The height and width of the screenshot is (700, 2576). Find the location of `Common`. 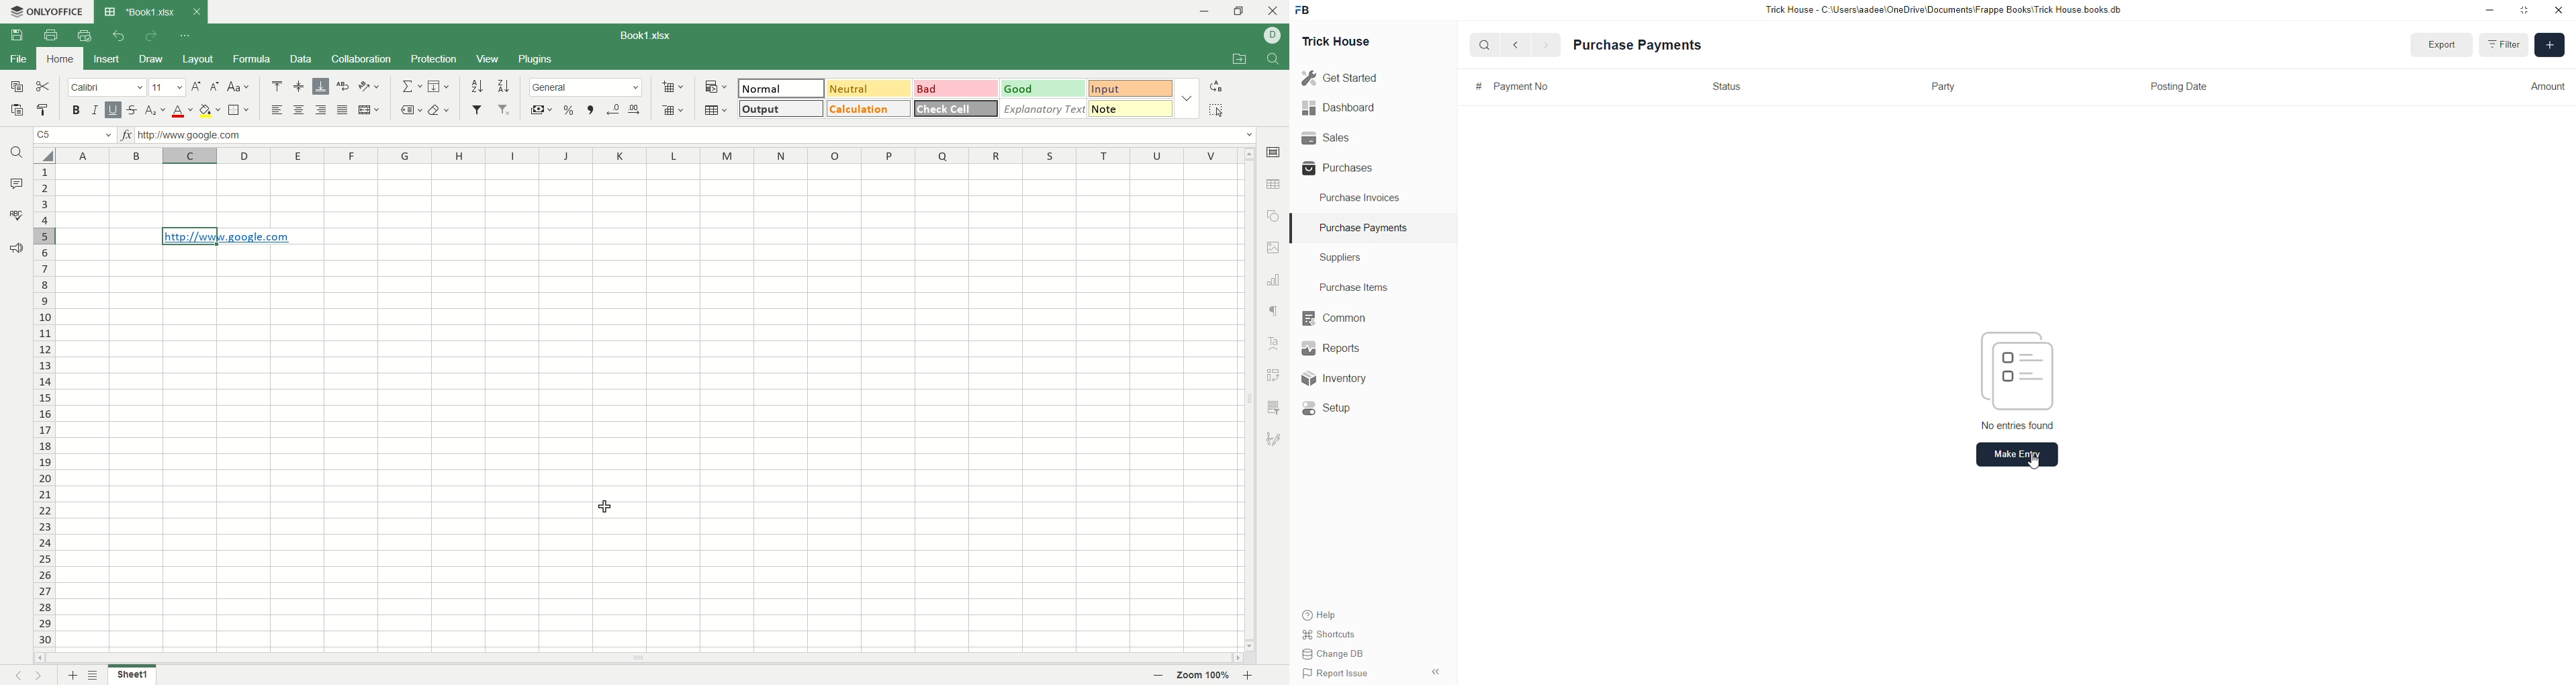

Common is located at coordinates (1332, 317).